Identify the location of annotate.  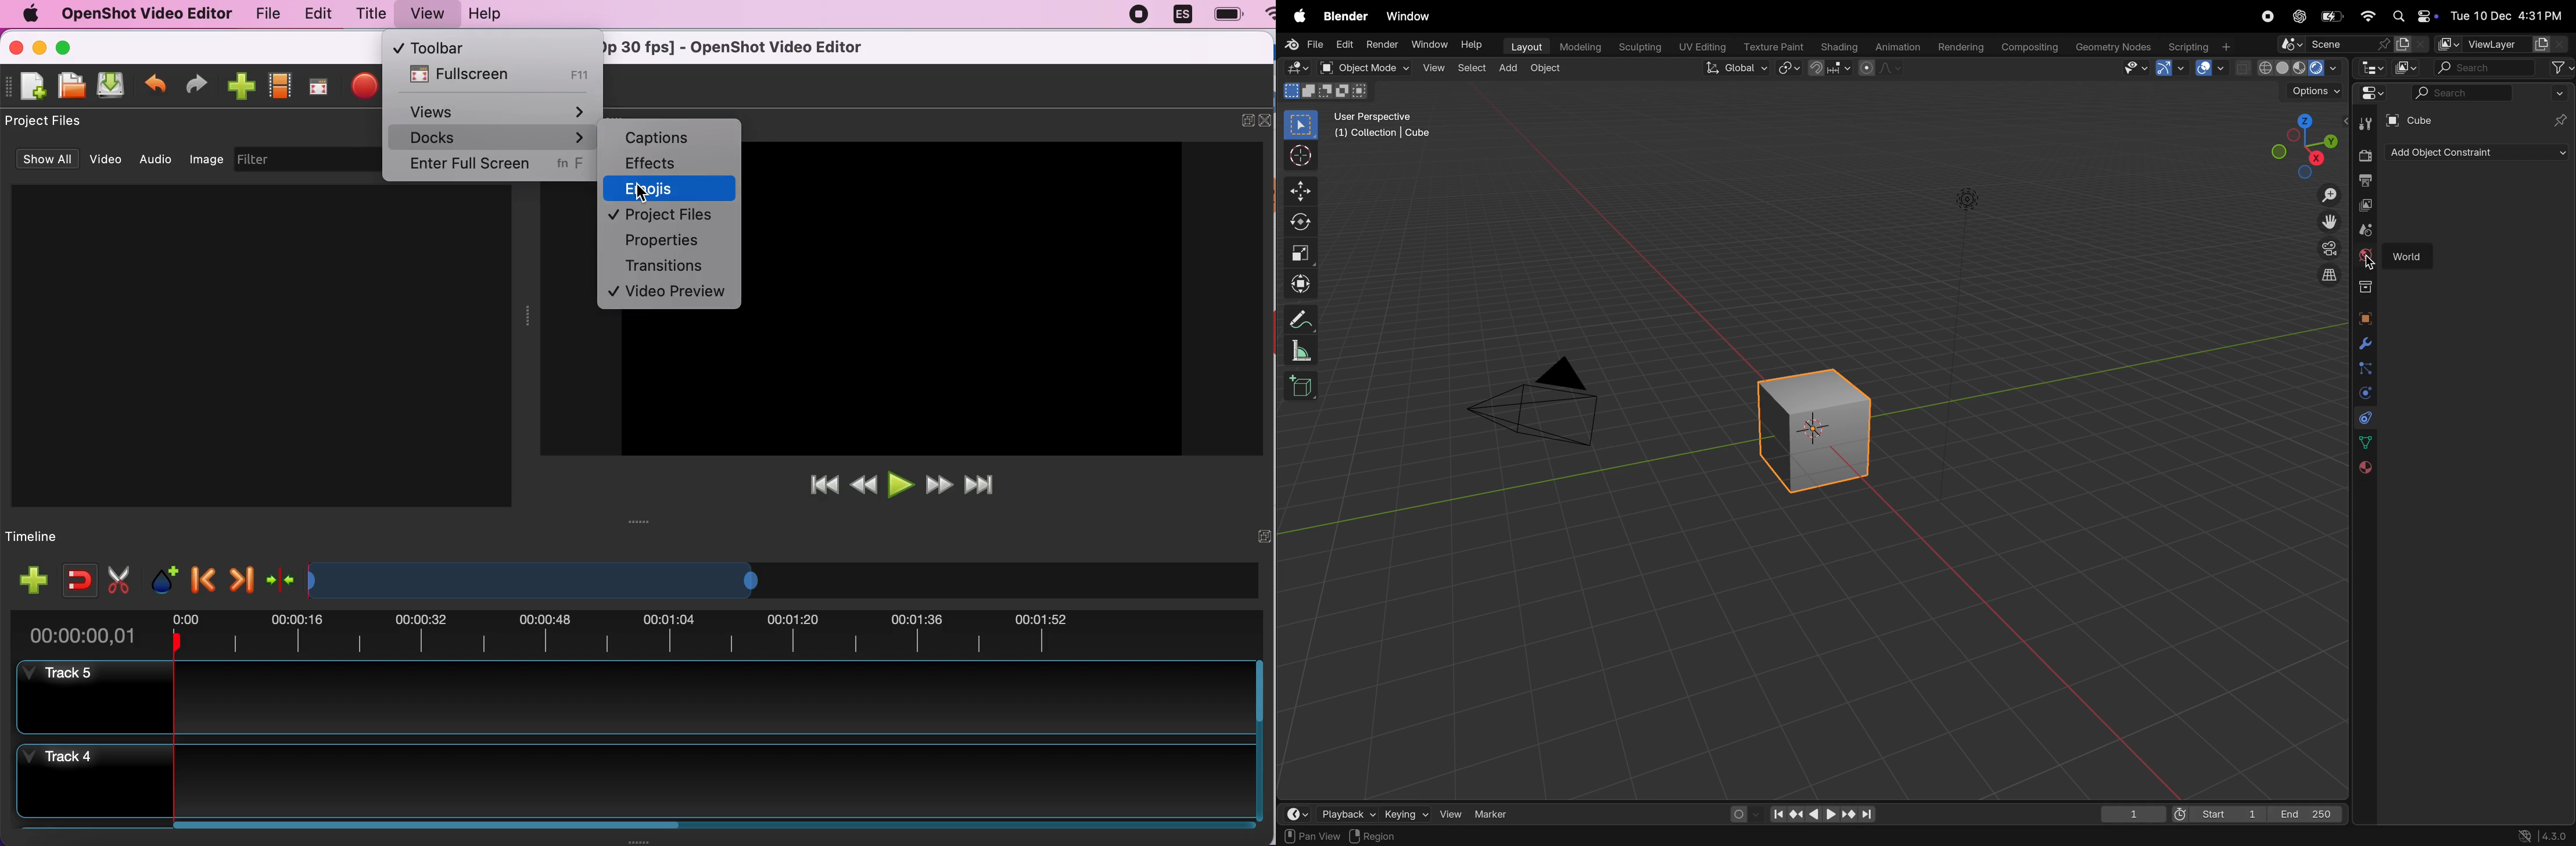
(1304, 317).